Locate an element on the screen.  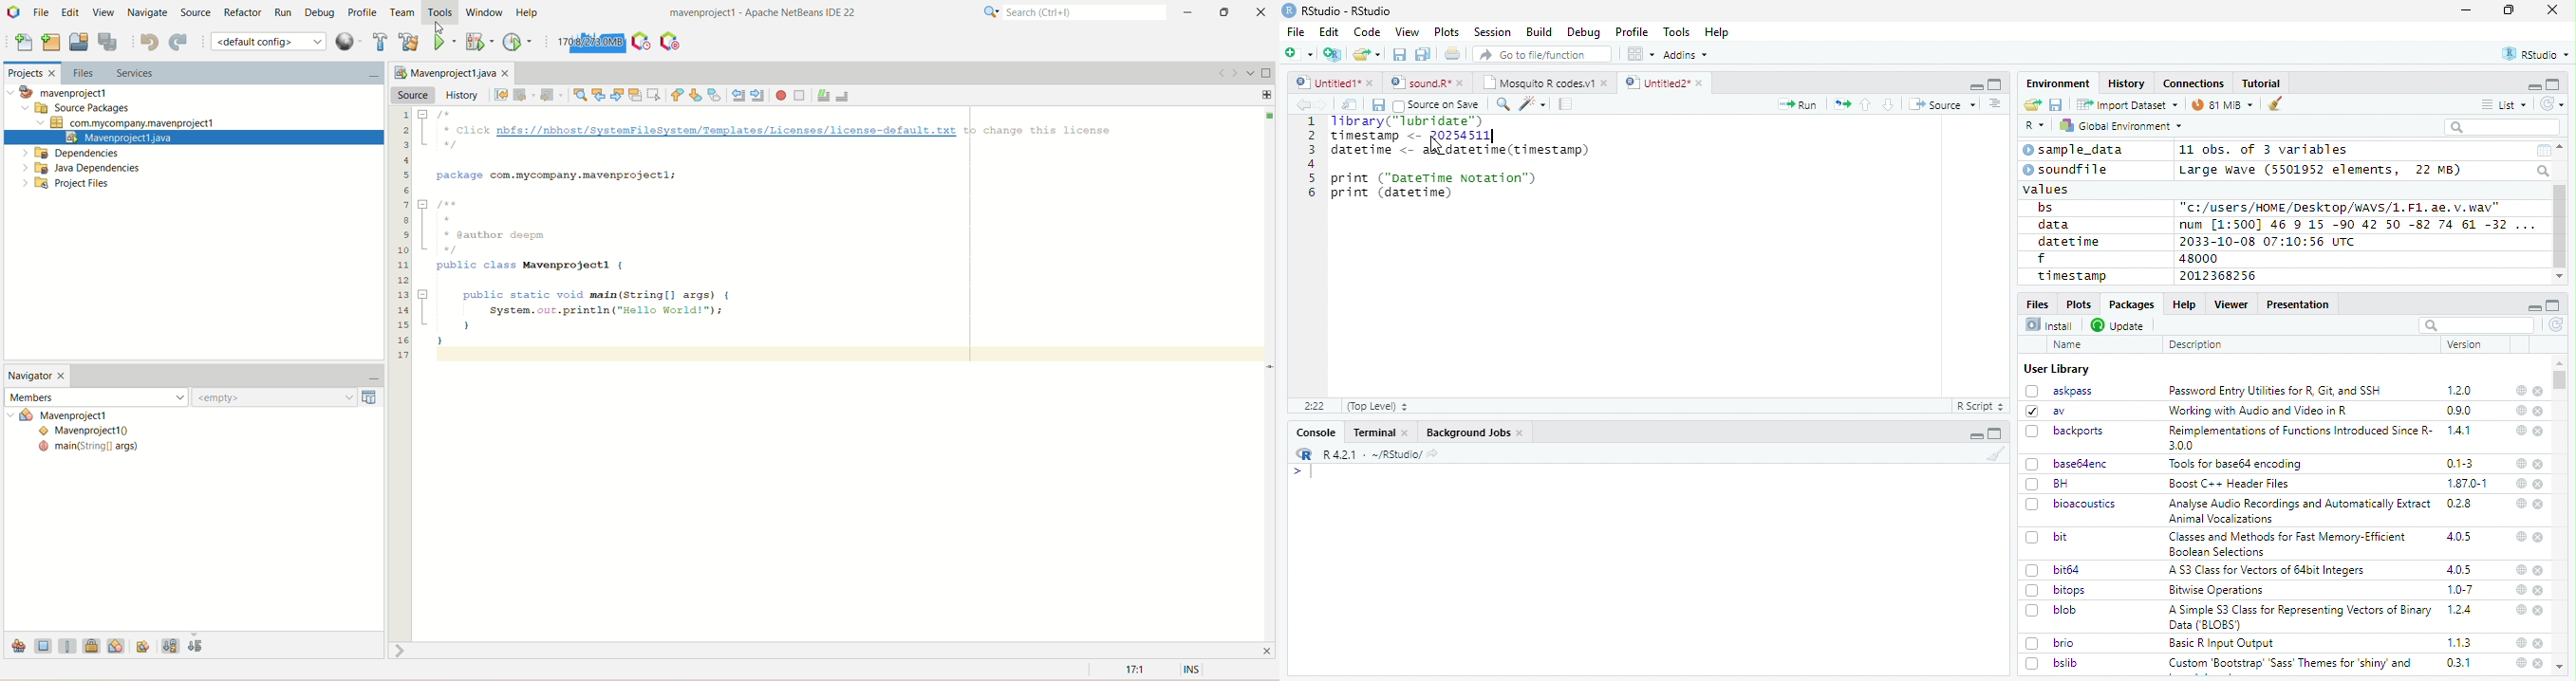
1.2.0 is located at coordinates (2461, 390).